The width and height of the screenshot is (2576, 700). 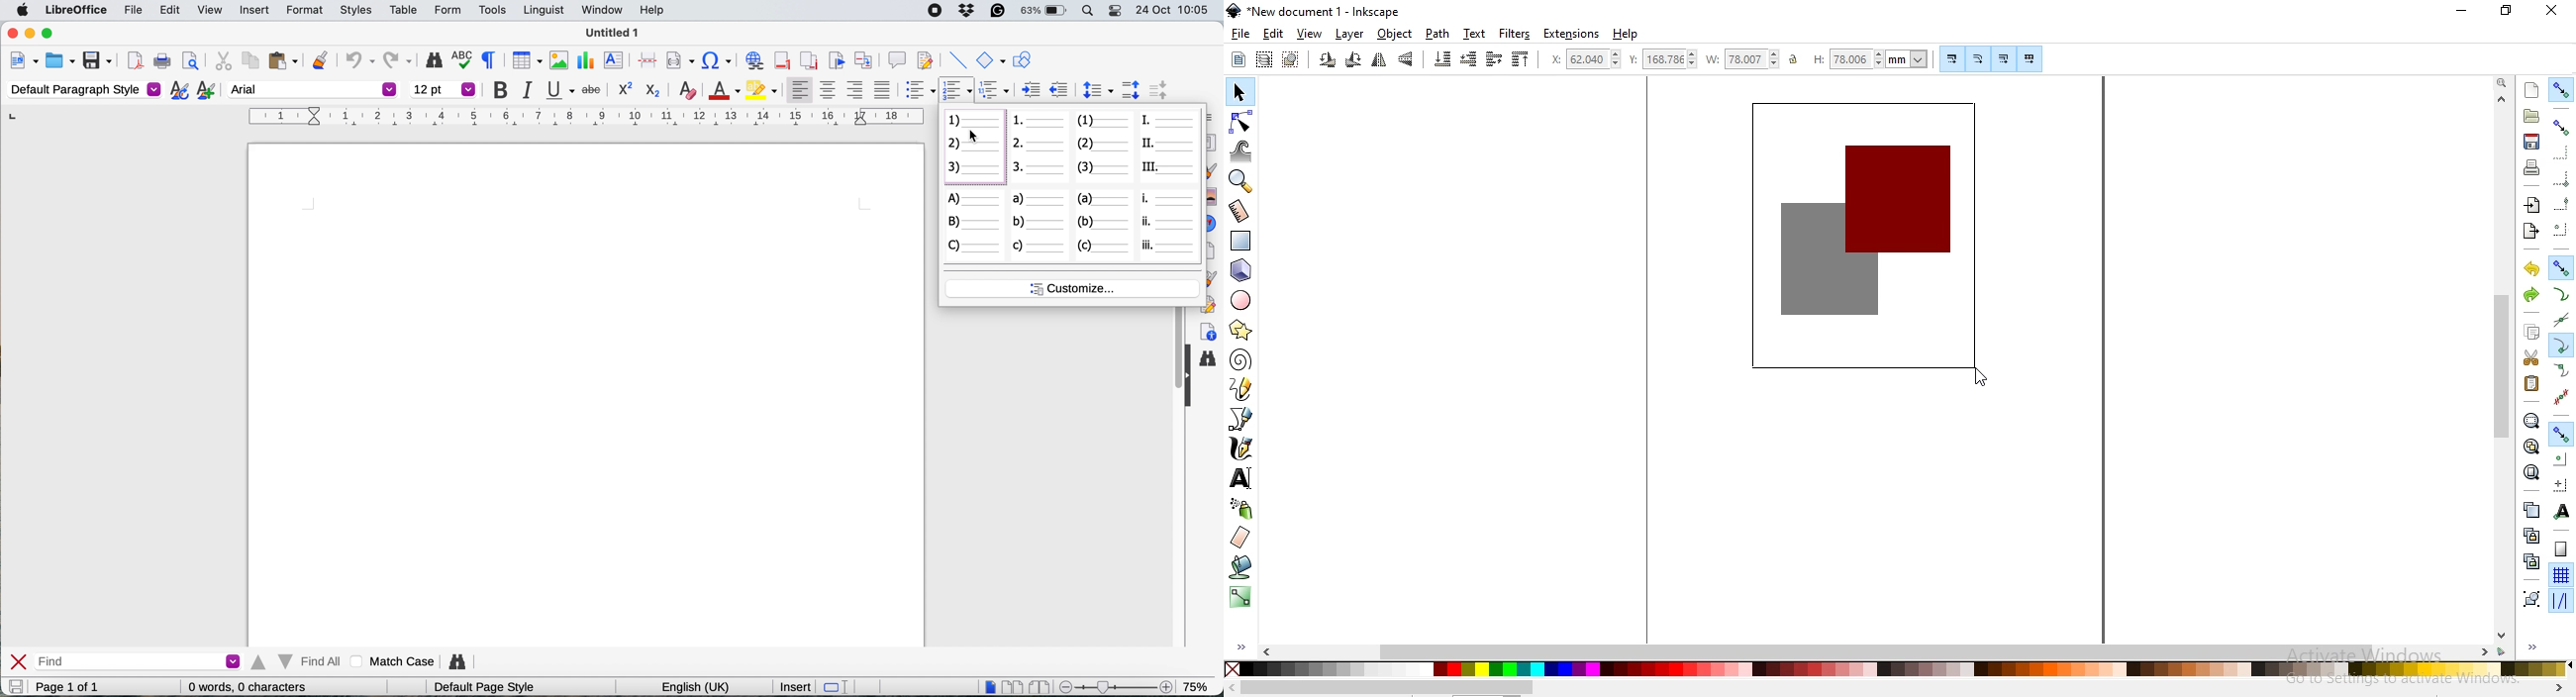 I want to click on default paragraph style, so click(x=84, y=89).